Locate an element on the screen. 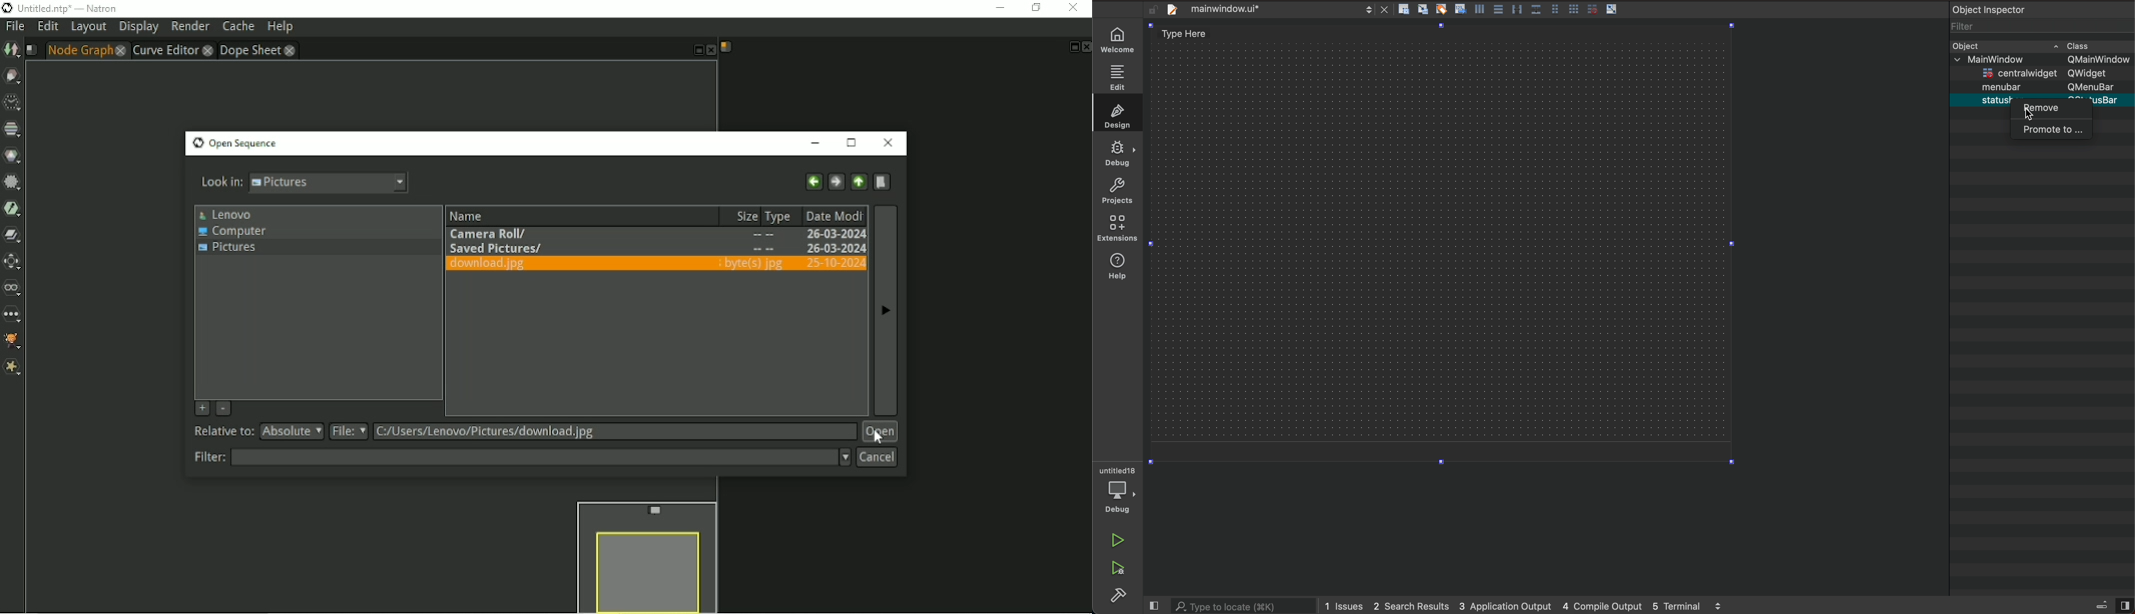 The width and height of the screenshot is (2156, 616). 5 terminal is located at coordinates (1686, 606).